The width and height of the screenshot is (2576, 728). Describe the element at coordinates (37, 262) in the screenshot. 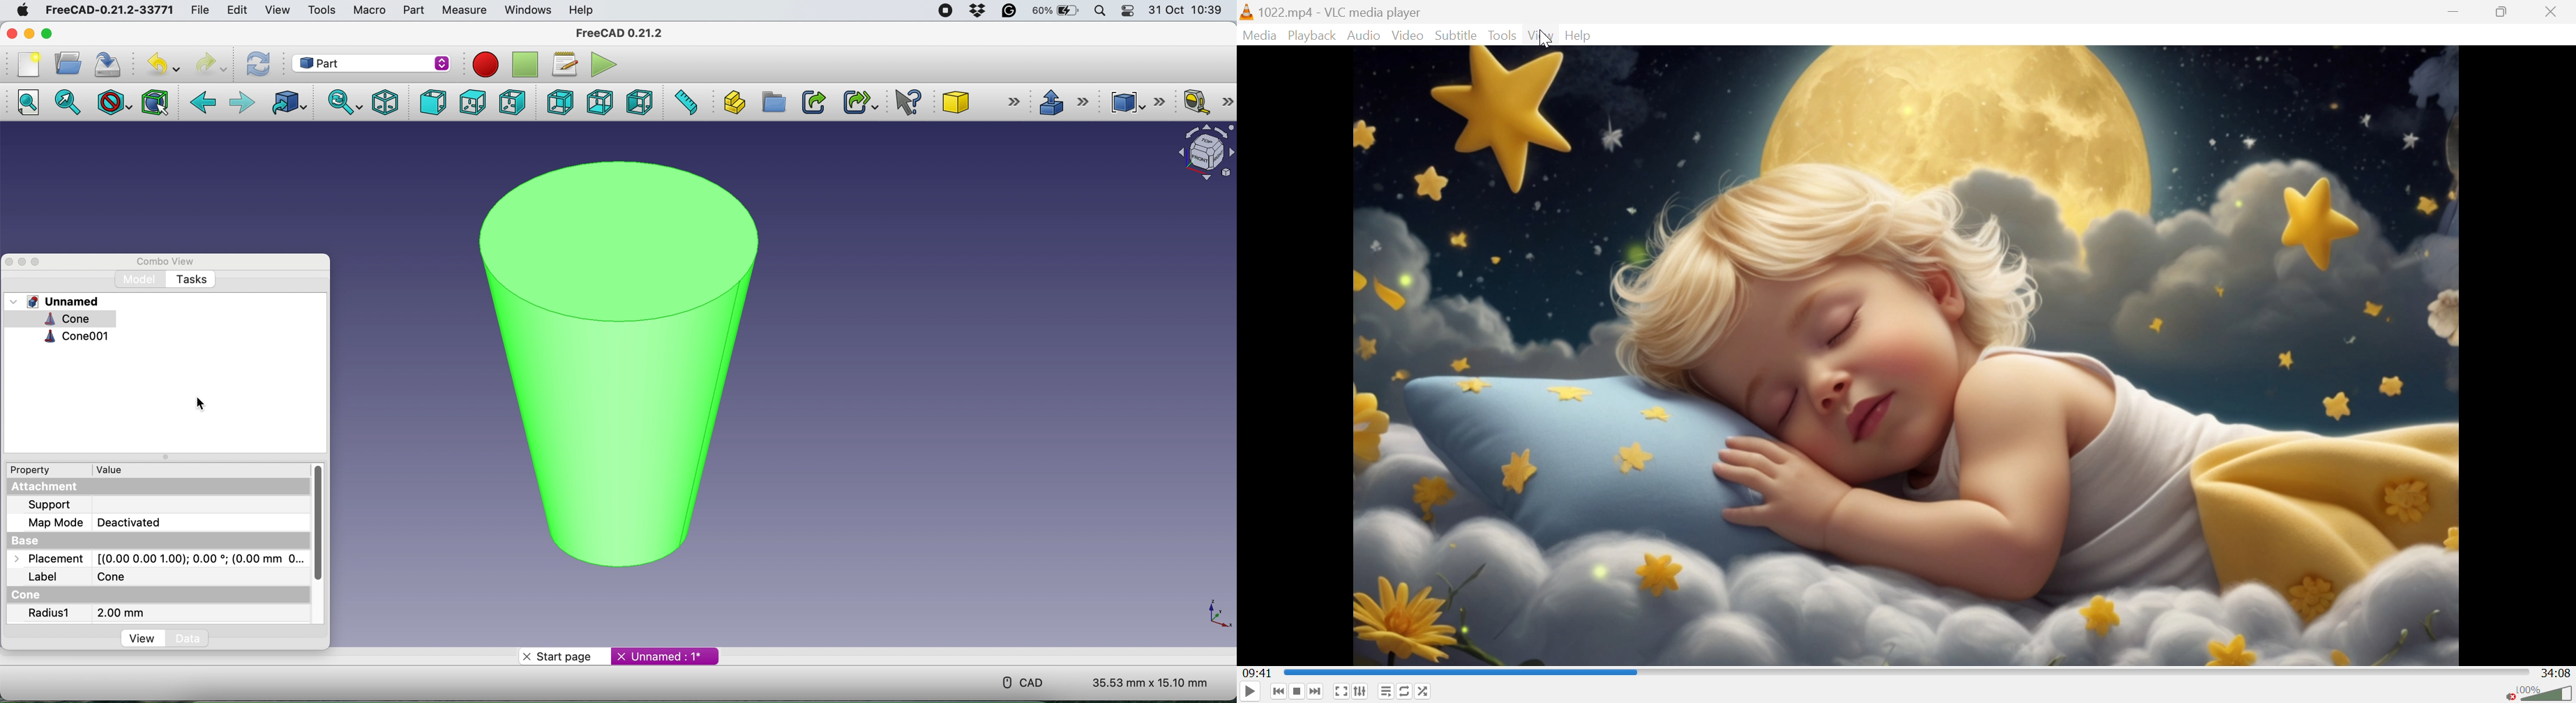

I see `maximise` at that location.